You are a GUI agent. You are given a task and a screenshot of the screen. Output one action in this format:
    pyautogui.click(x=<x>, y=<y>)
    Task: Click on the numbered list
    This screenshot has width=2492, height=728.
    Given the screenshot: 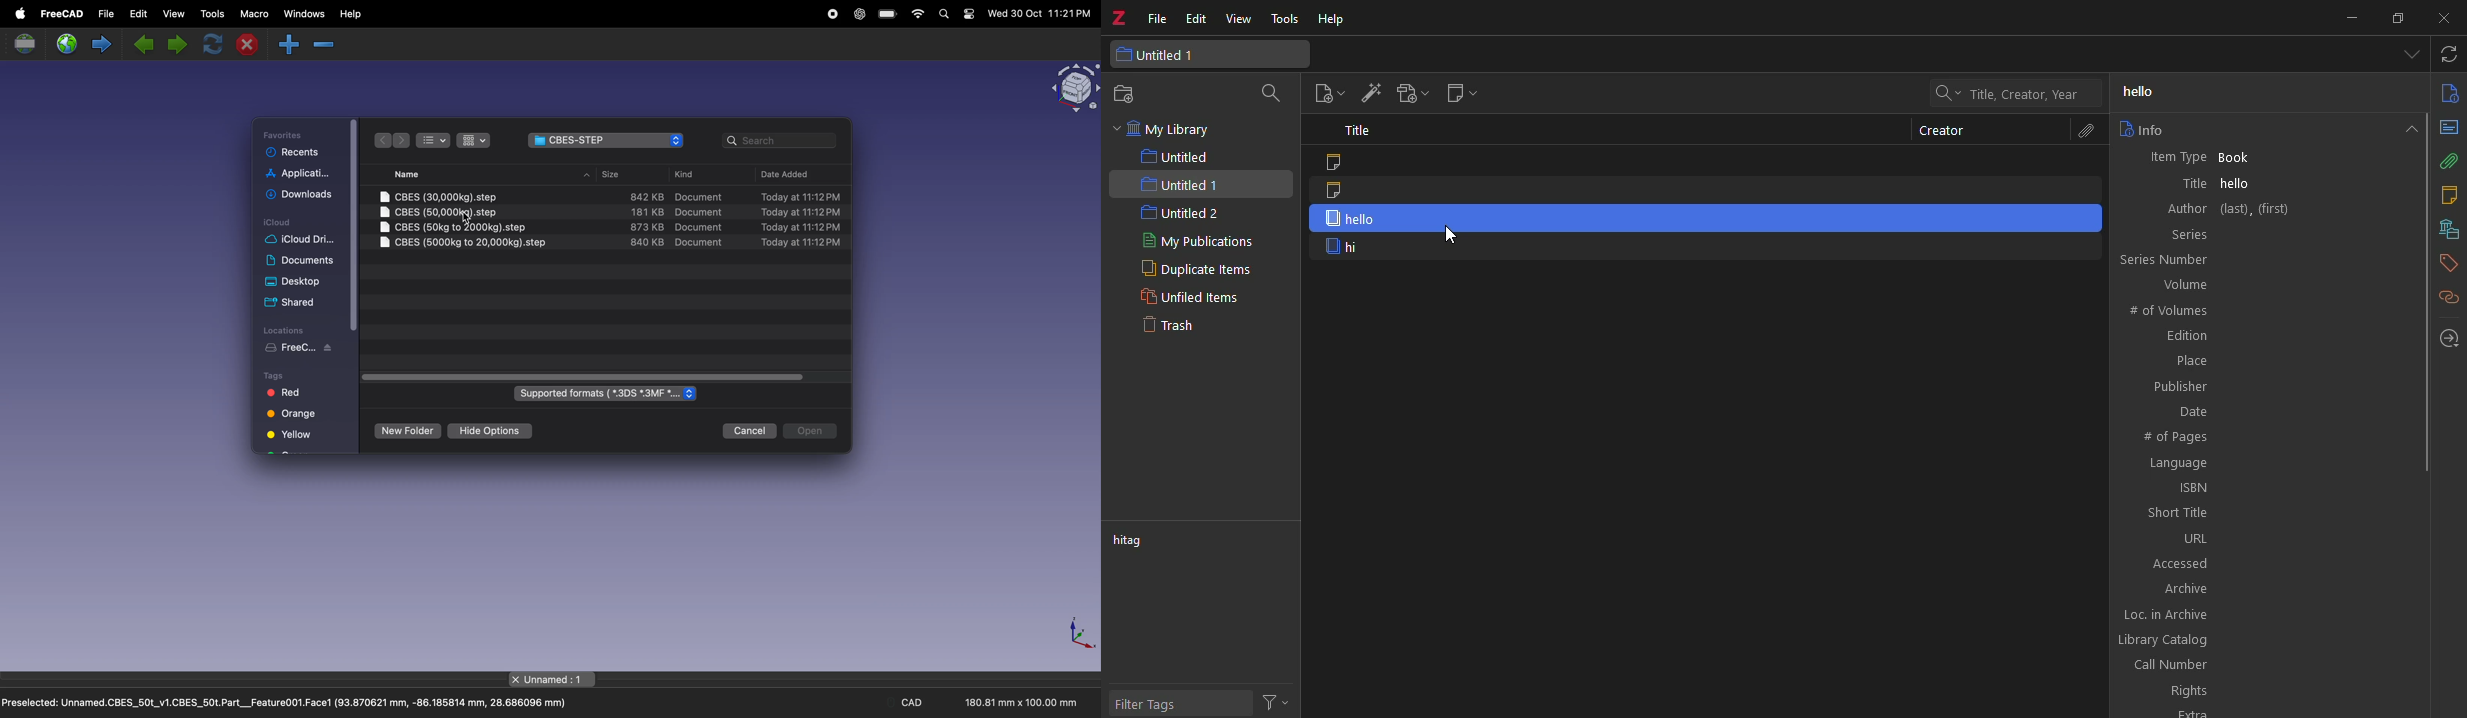 What is the action you would take?
    pyautogui.click(x=433, y=139)
    